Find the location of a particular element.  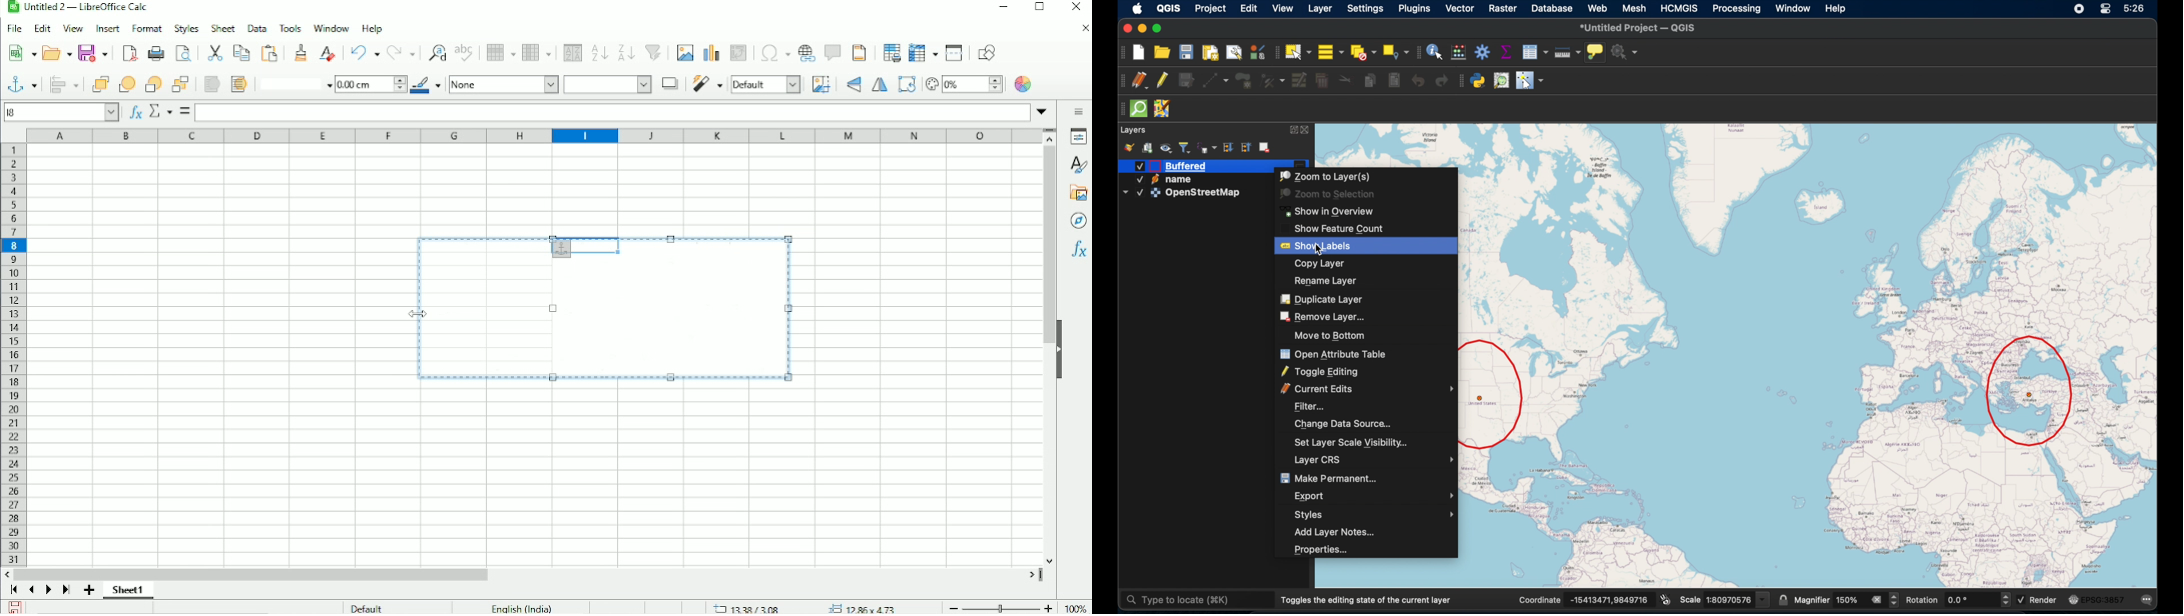

Spell check is located at coordinates (465, 52).